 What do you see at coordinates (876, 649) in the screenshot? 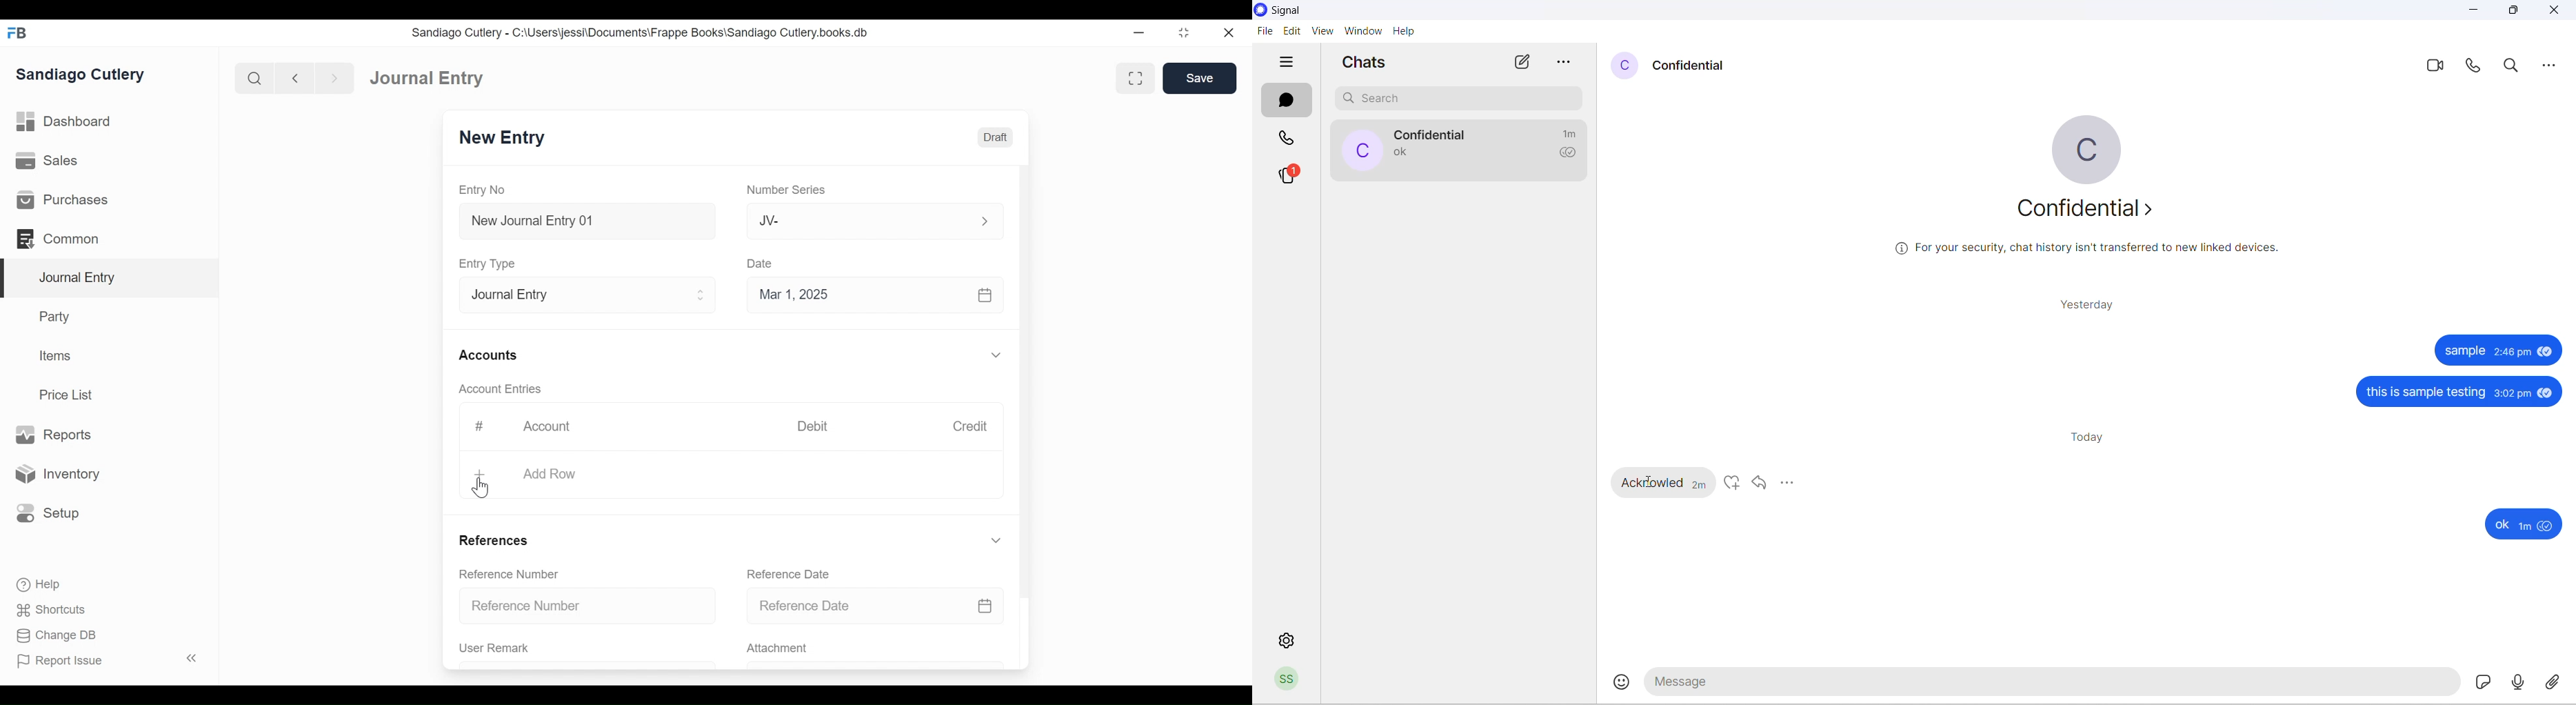
I see `Attachment` at bounding box center [876, 649].